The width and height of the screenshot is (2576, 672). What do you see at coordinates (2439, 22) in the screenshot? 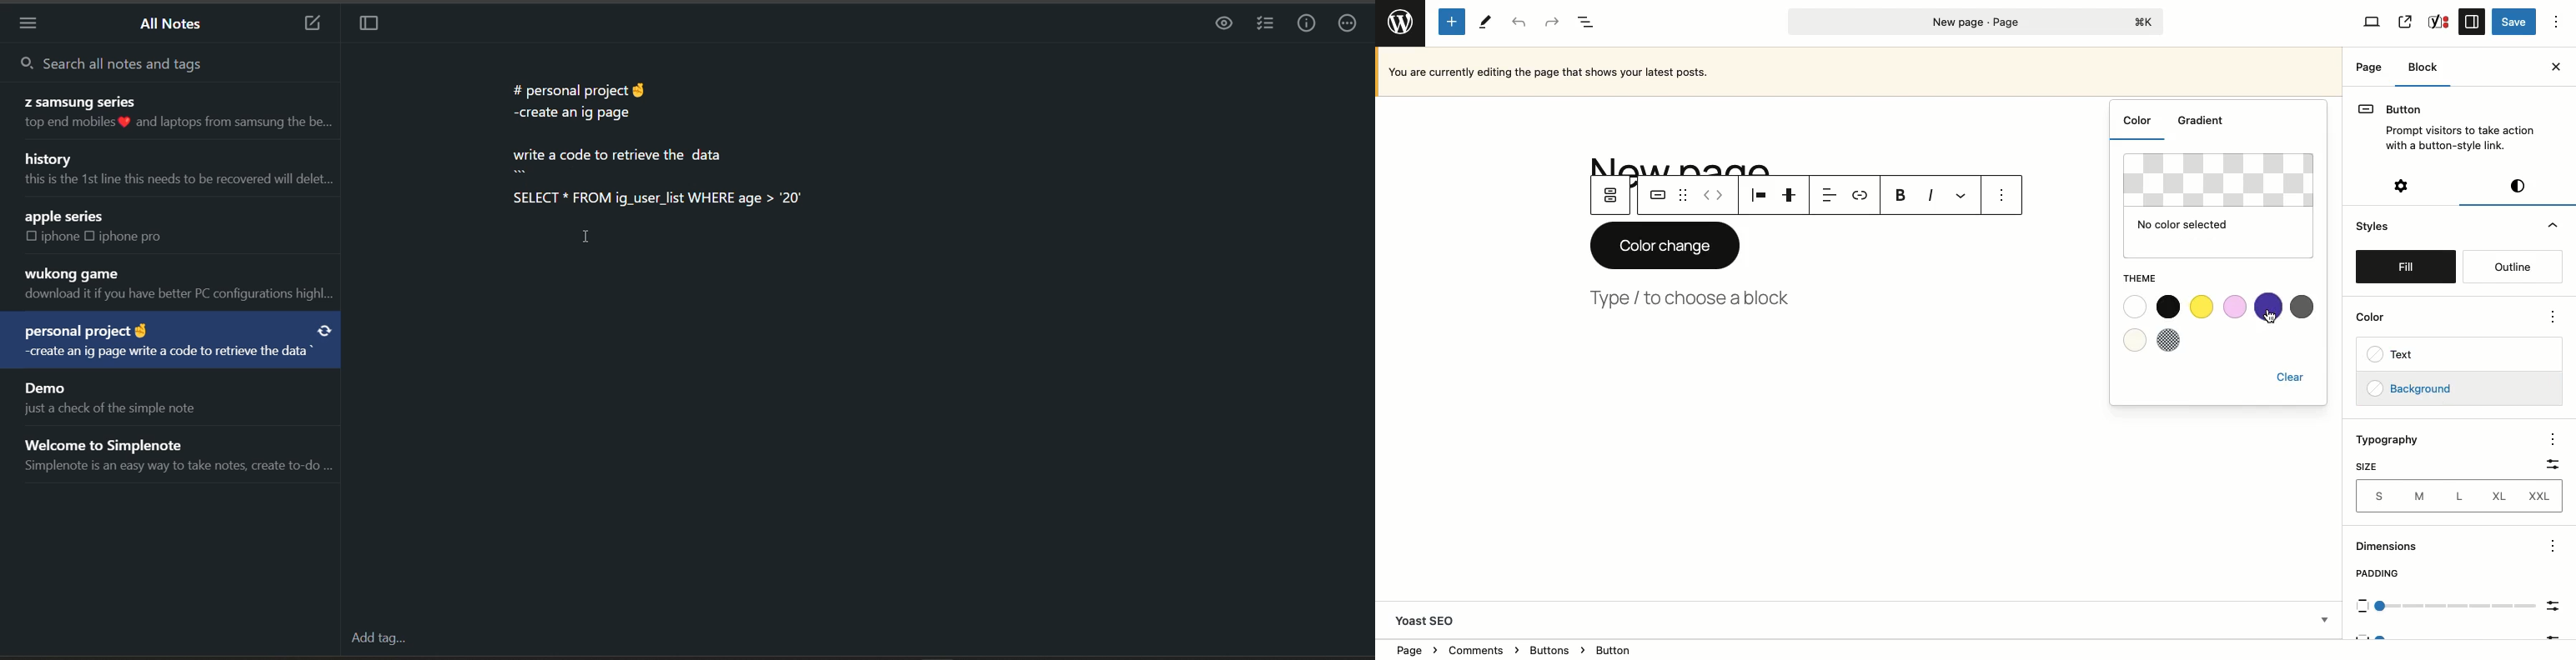
I see `SEO` at bounding box center [2439, 22].